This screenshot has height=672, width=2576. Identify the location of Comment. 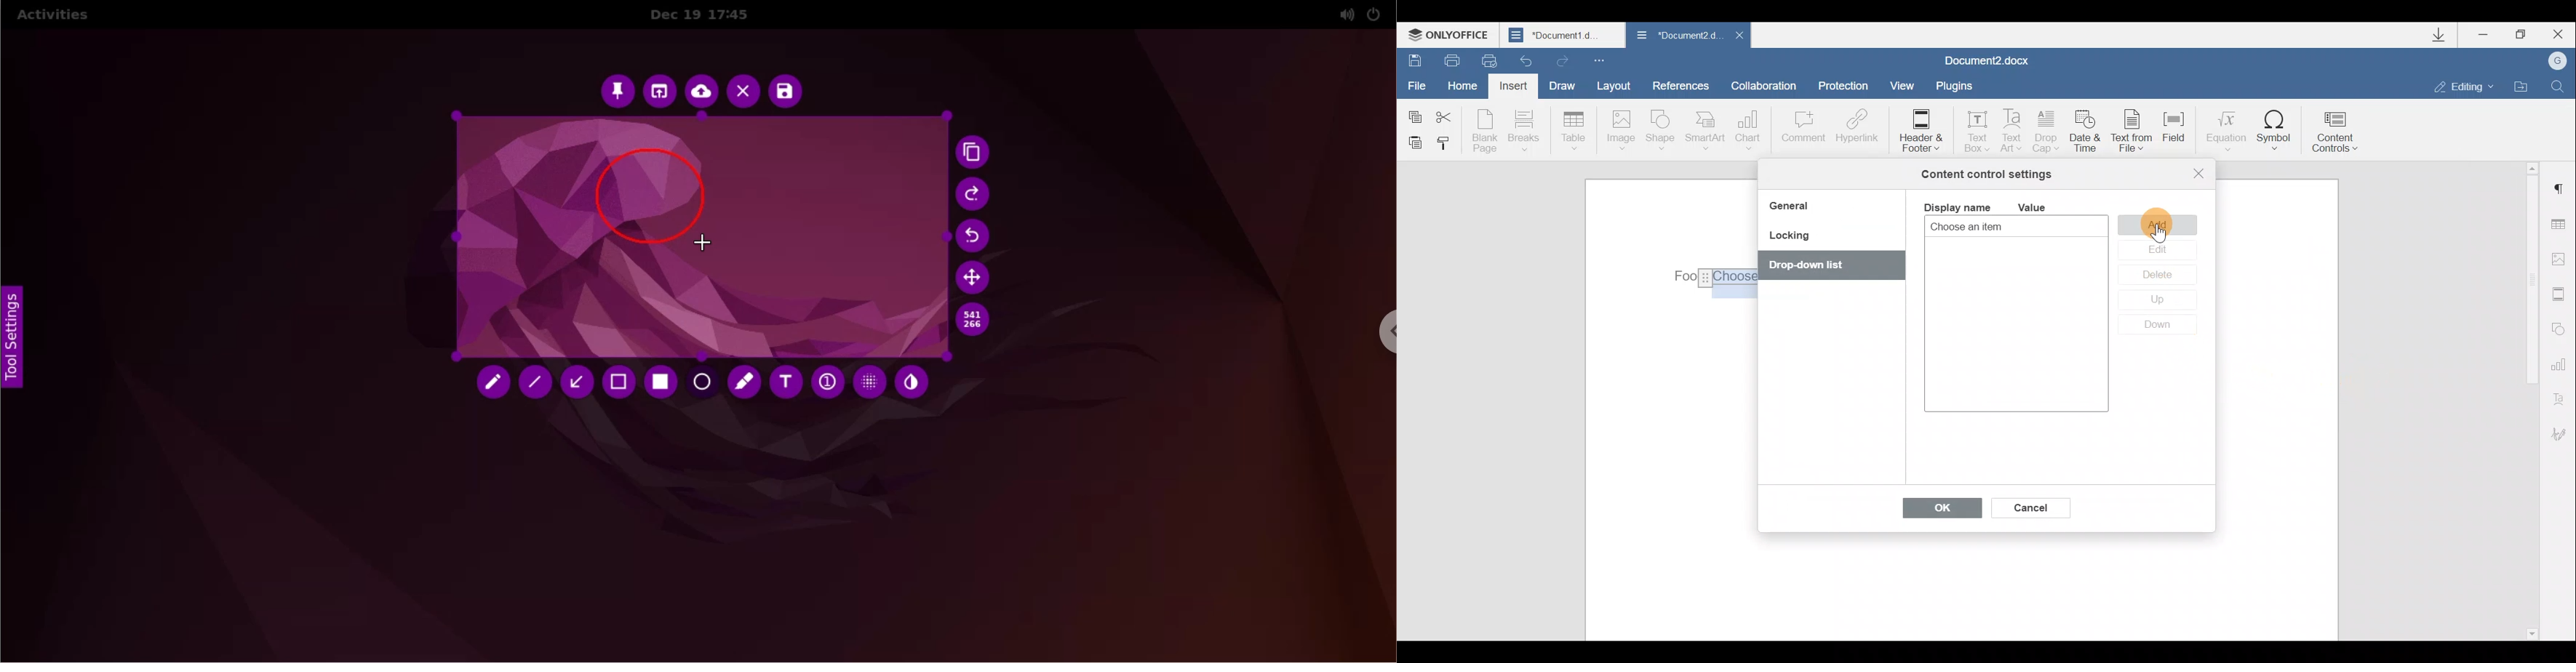
(1803, 133).